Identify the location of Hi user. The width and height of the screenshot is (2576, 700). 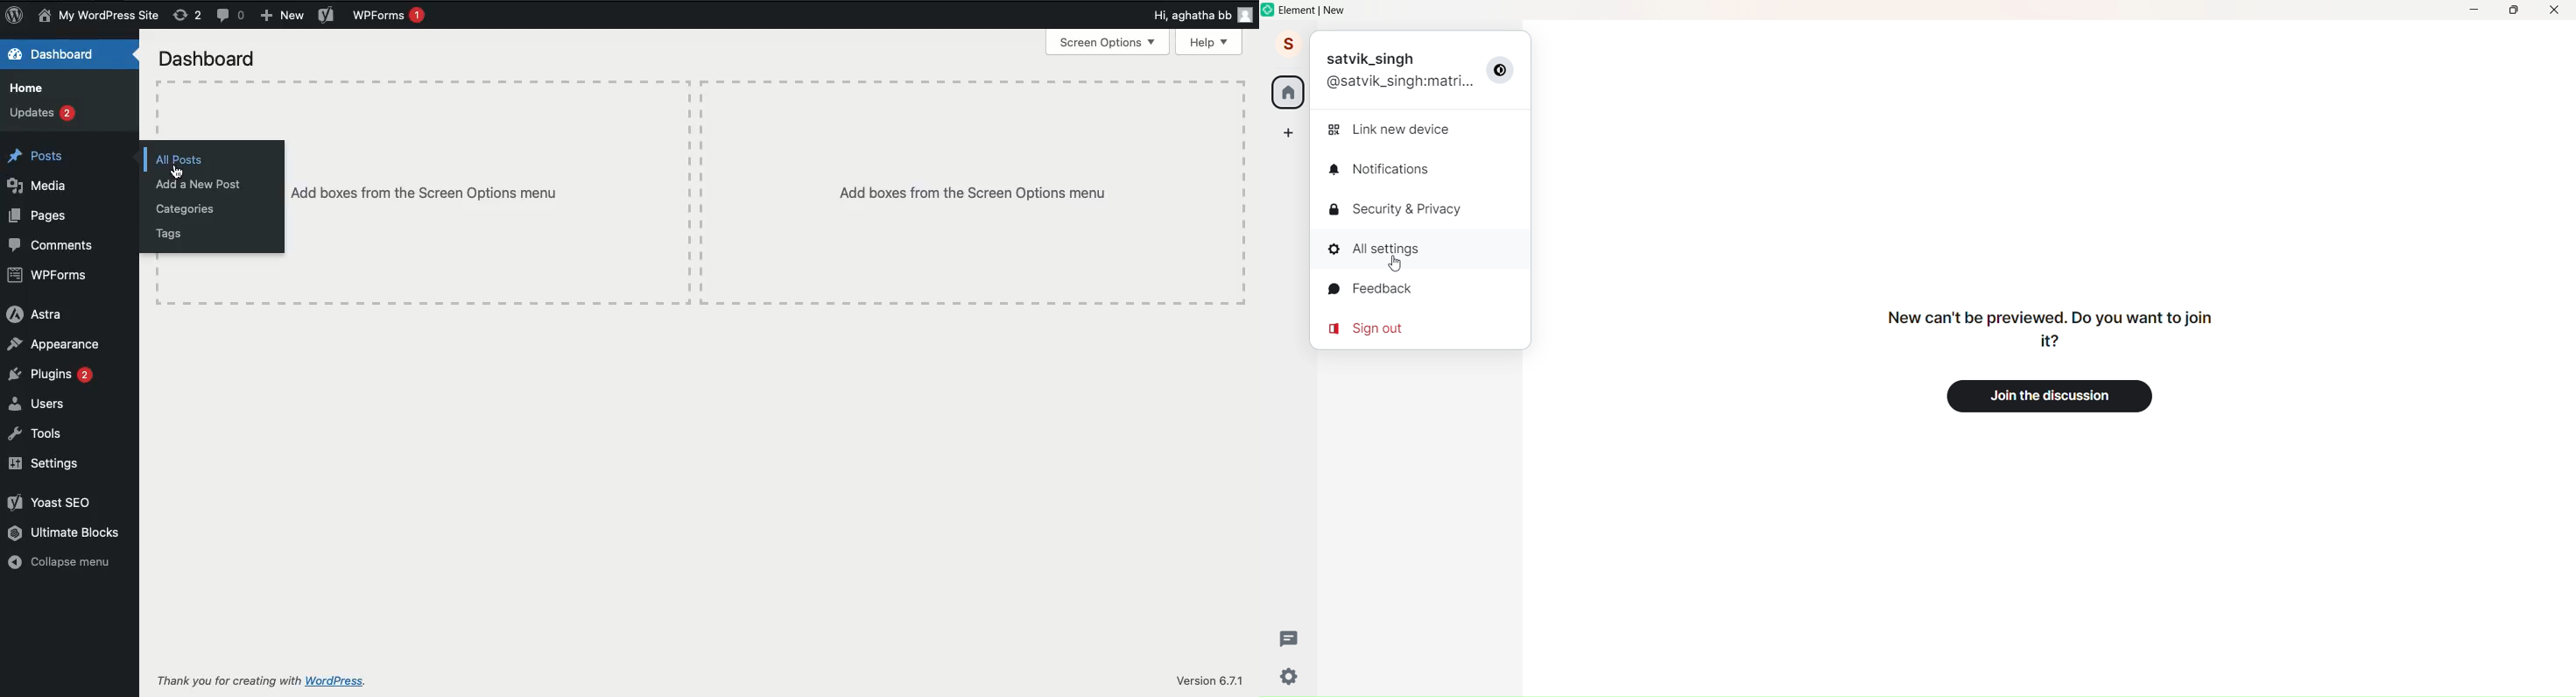
(1202, 15).